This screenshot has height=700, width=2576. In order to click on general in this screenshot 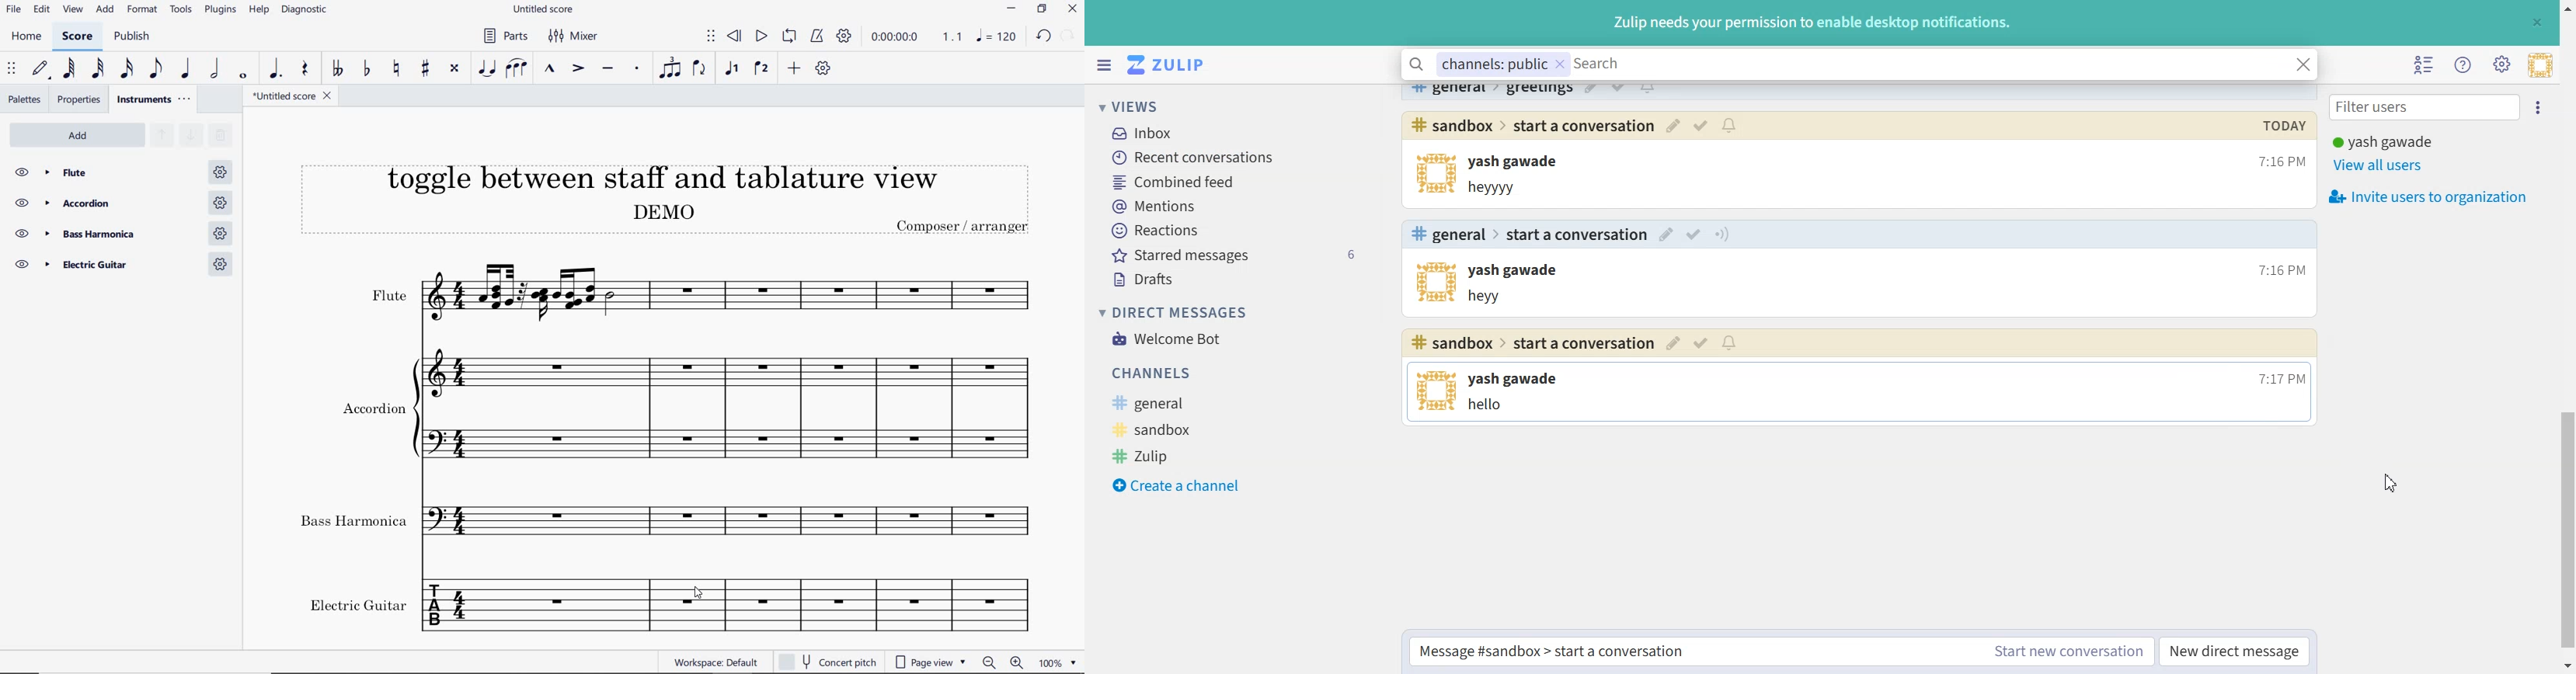, I will do `click(1182, 402)`.